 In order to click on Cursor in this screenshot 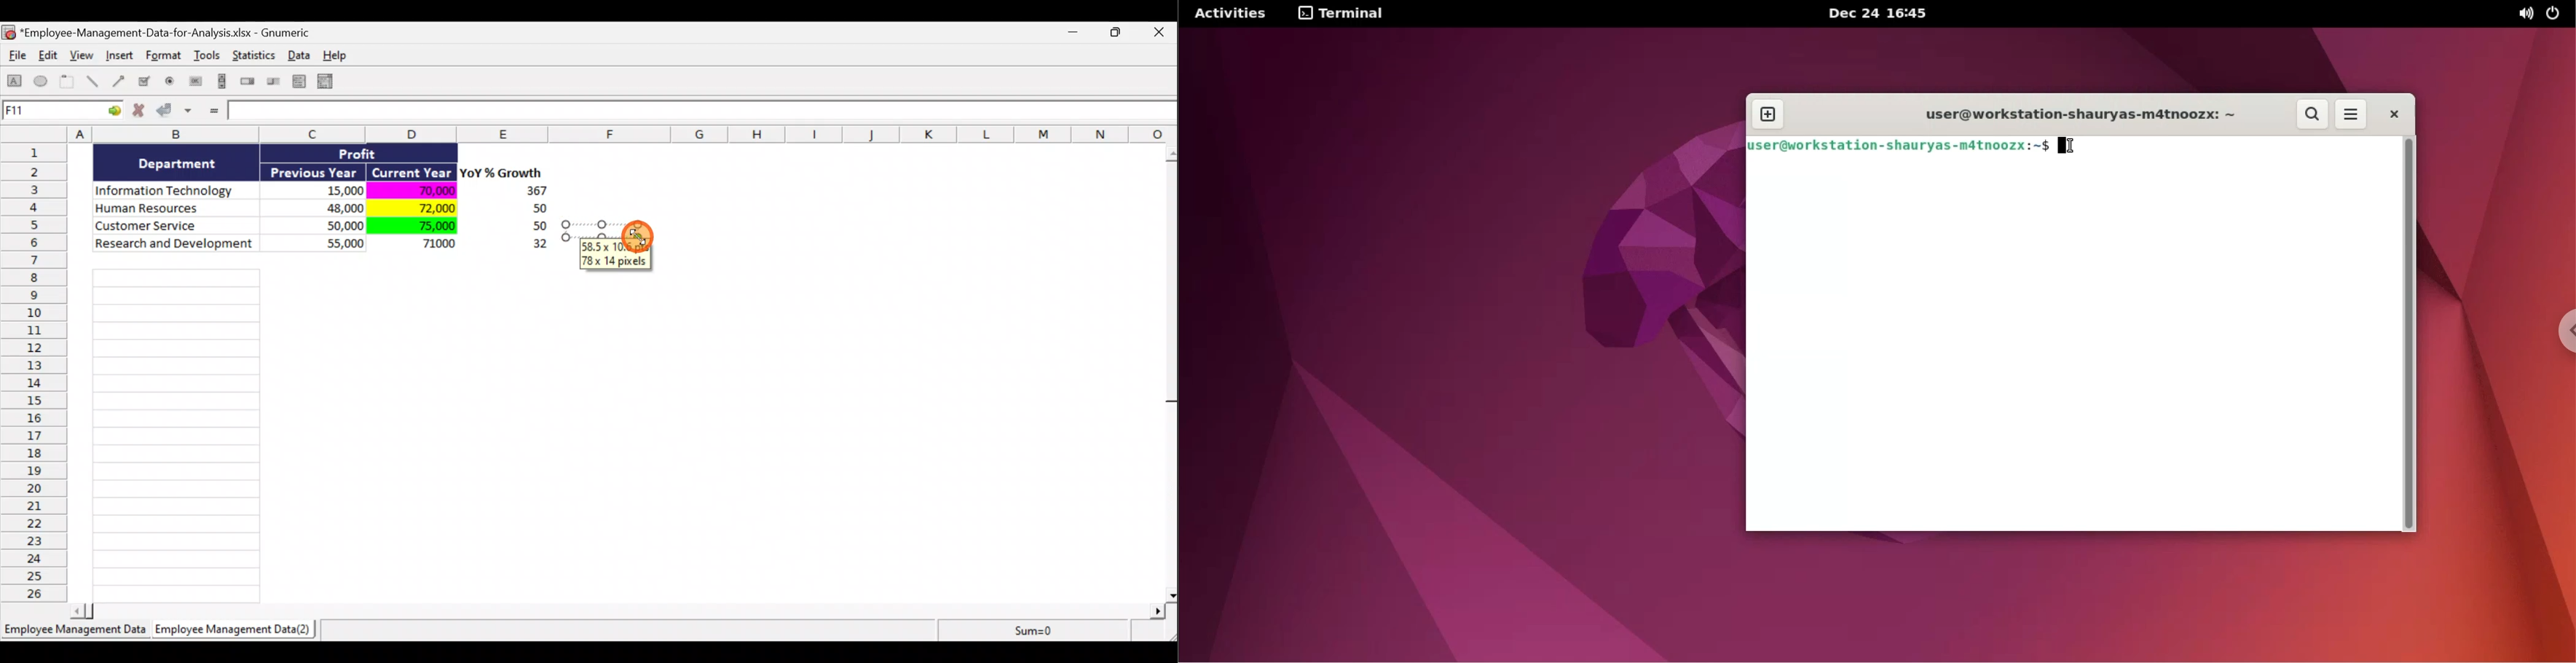, I will do `click(638, 235)`.